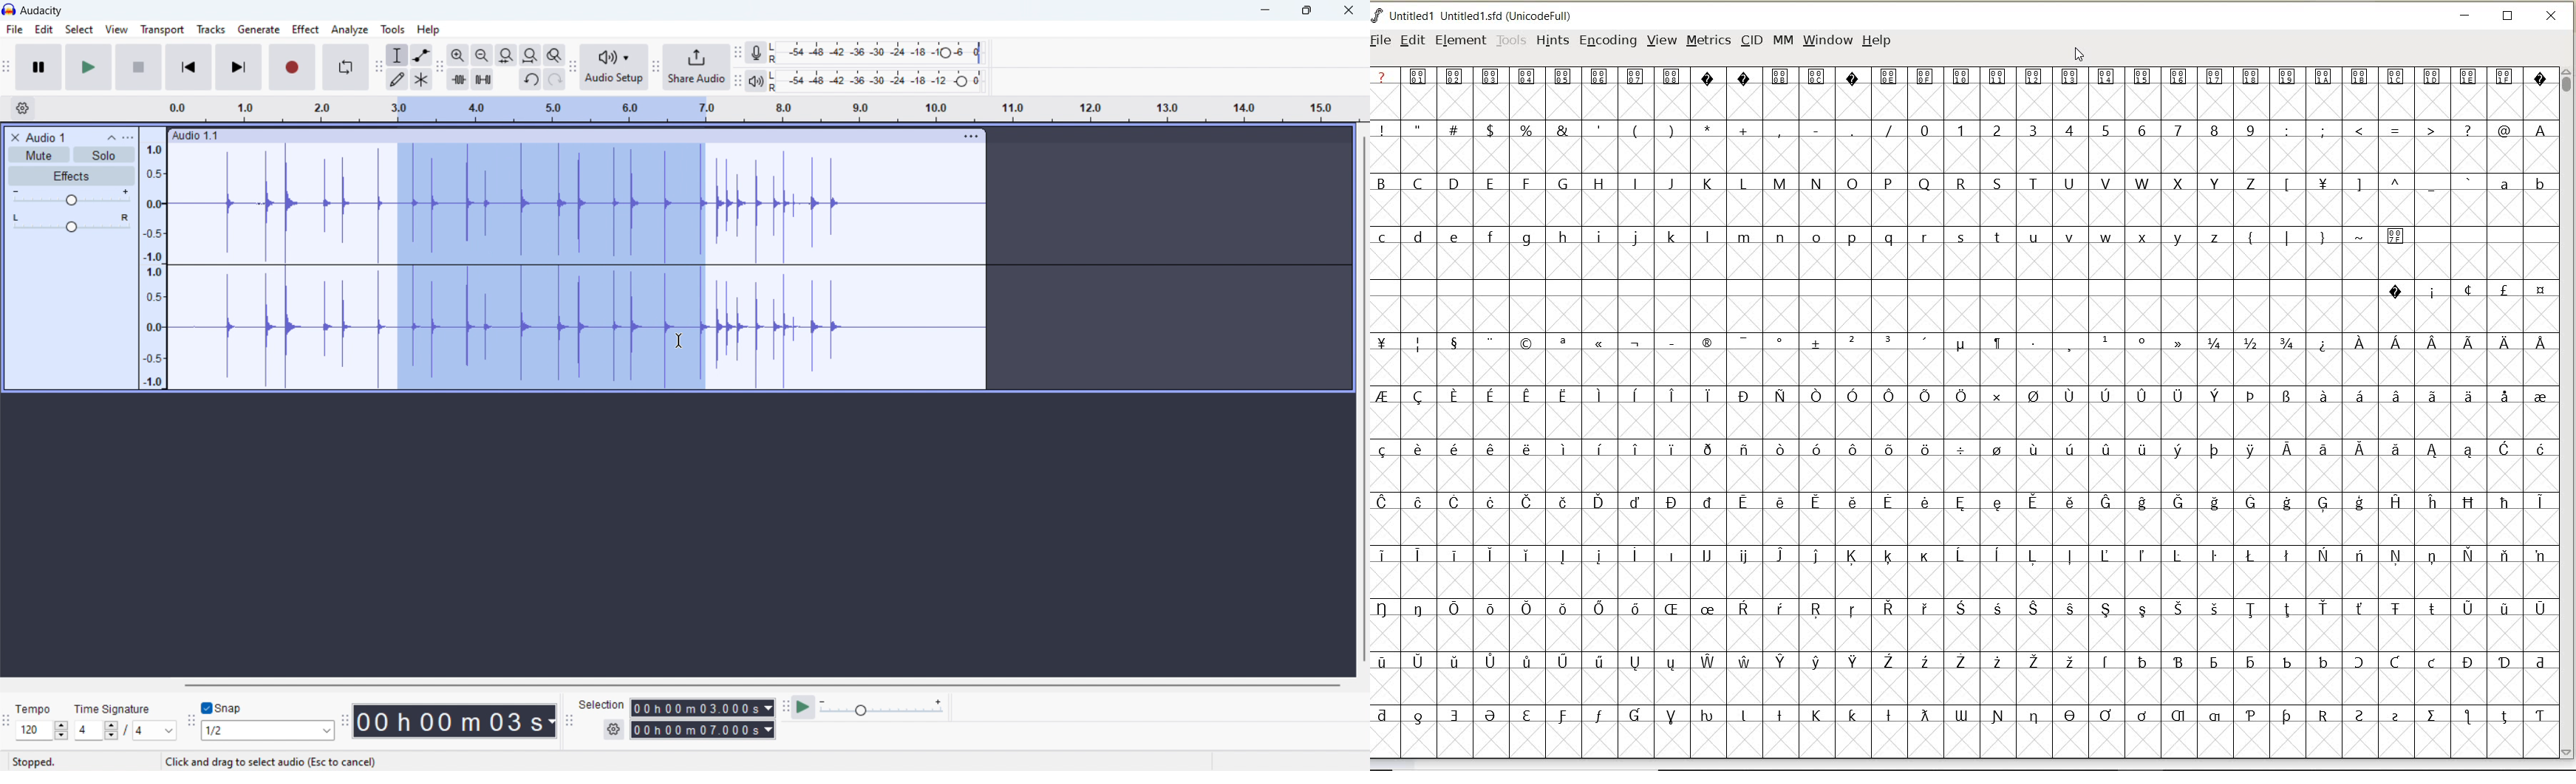 This screenshot has width=2576, height=784. I want to click on generate, so click(259, 29).